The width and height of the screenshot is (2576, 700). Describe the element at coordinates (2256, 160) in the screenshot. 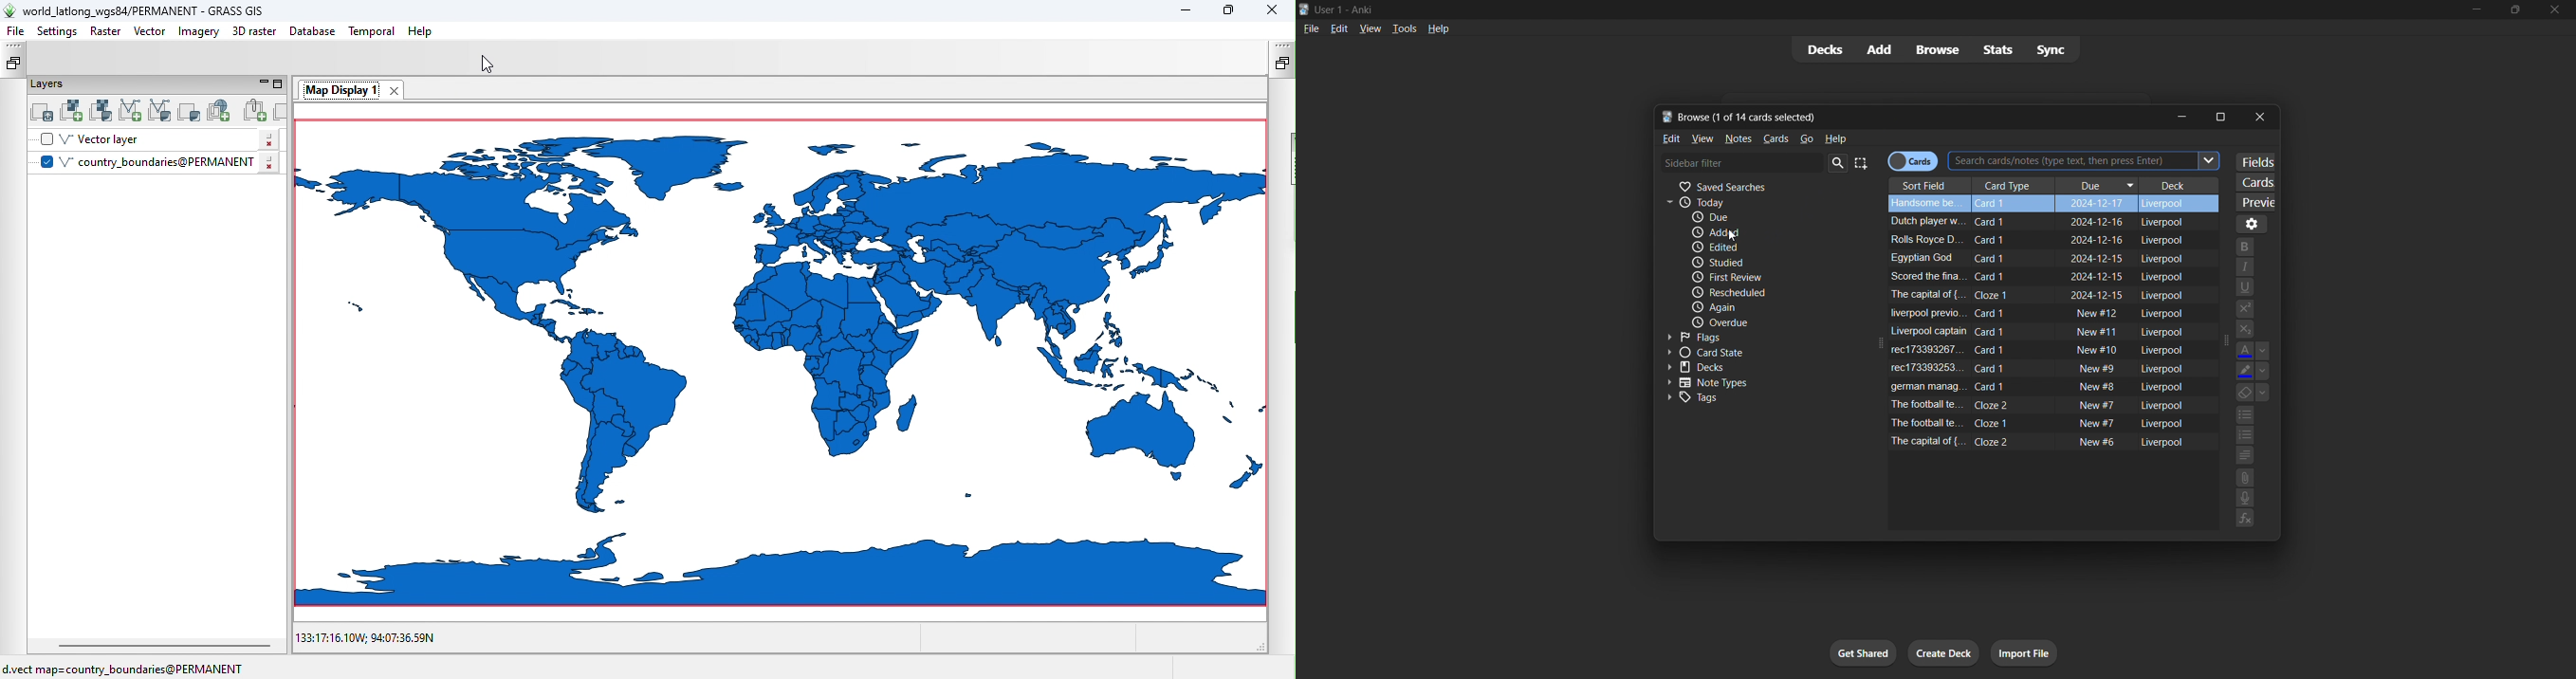

I see `customize fields` at that location.